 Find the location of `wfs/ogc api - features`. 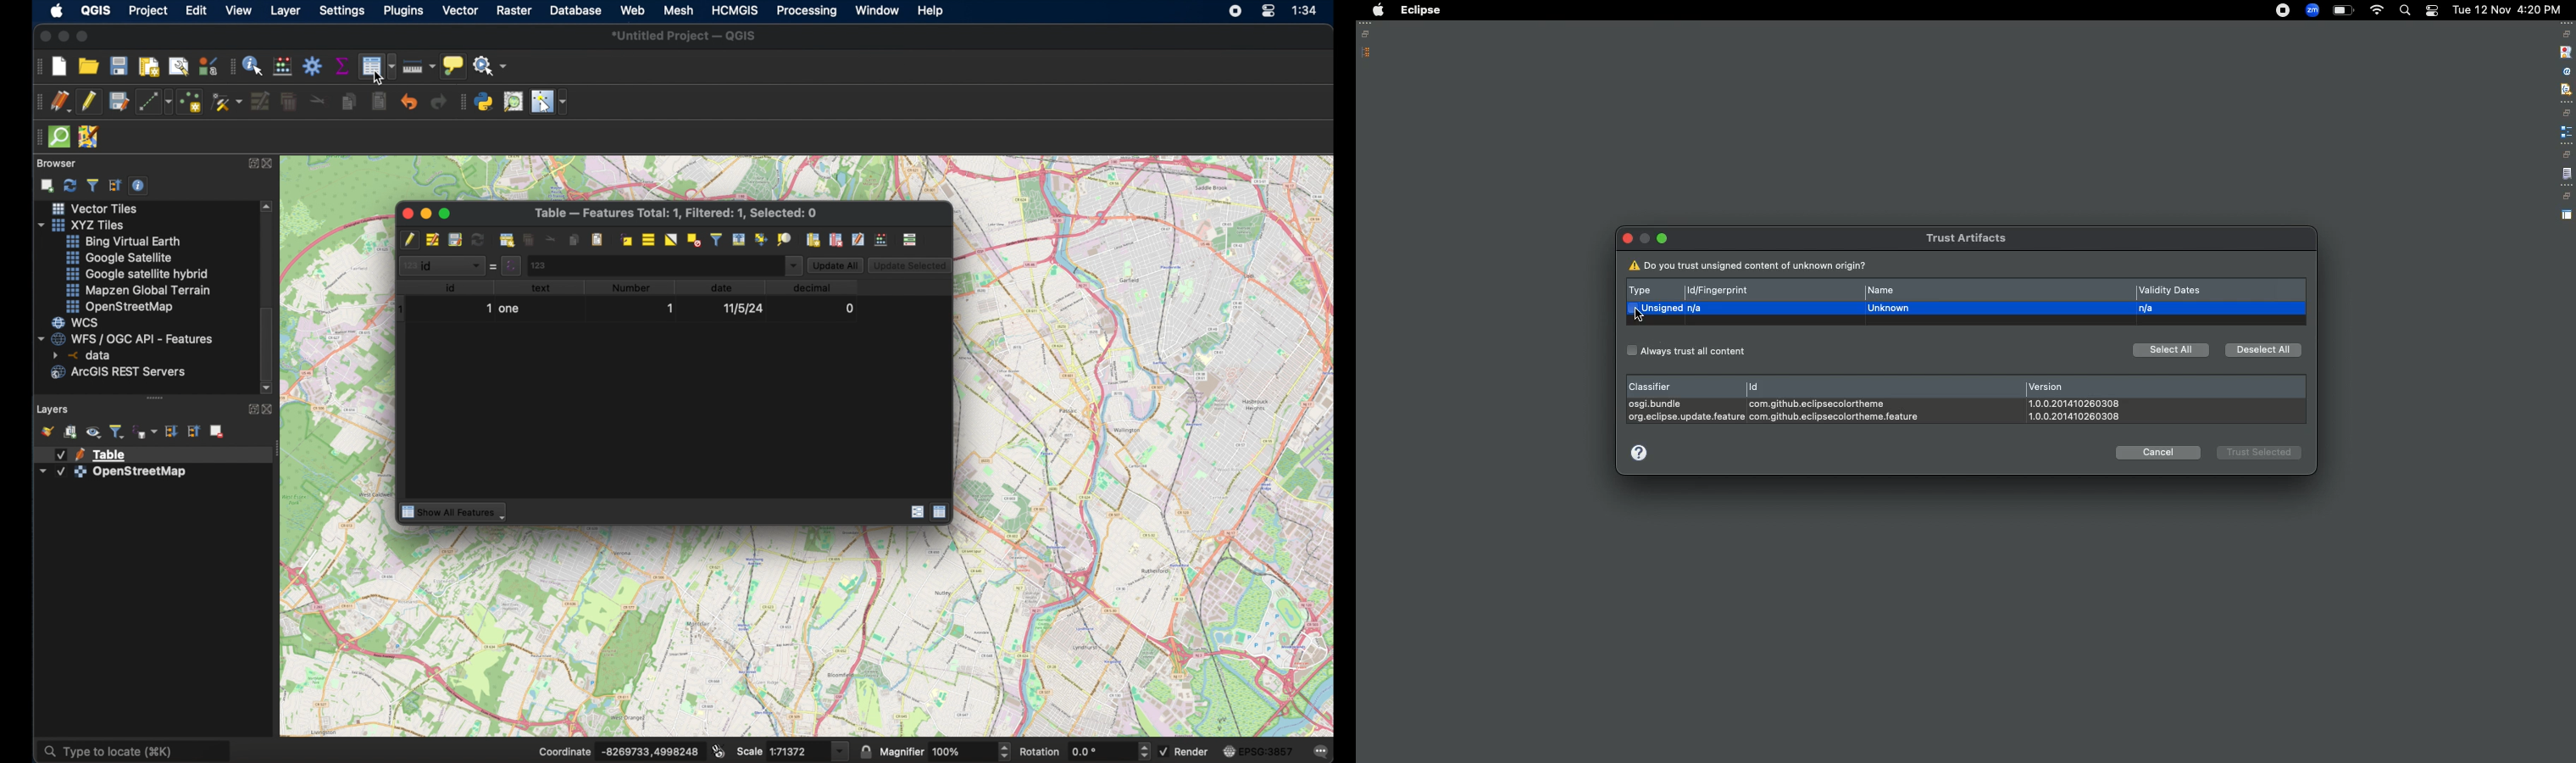

wfs/ogc api - features is located at coordinates (128, 338).